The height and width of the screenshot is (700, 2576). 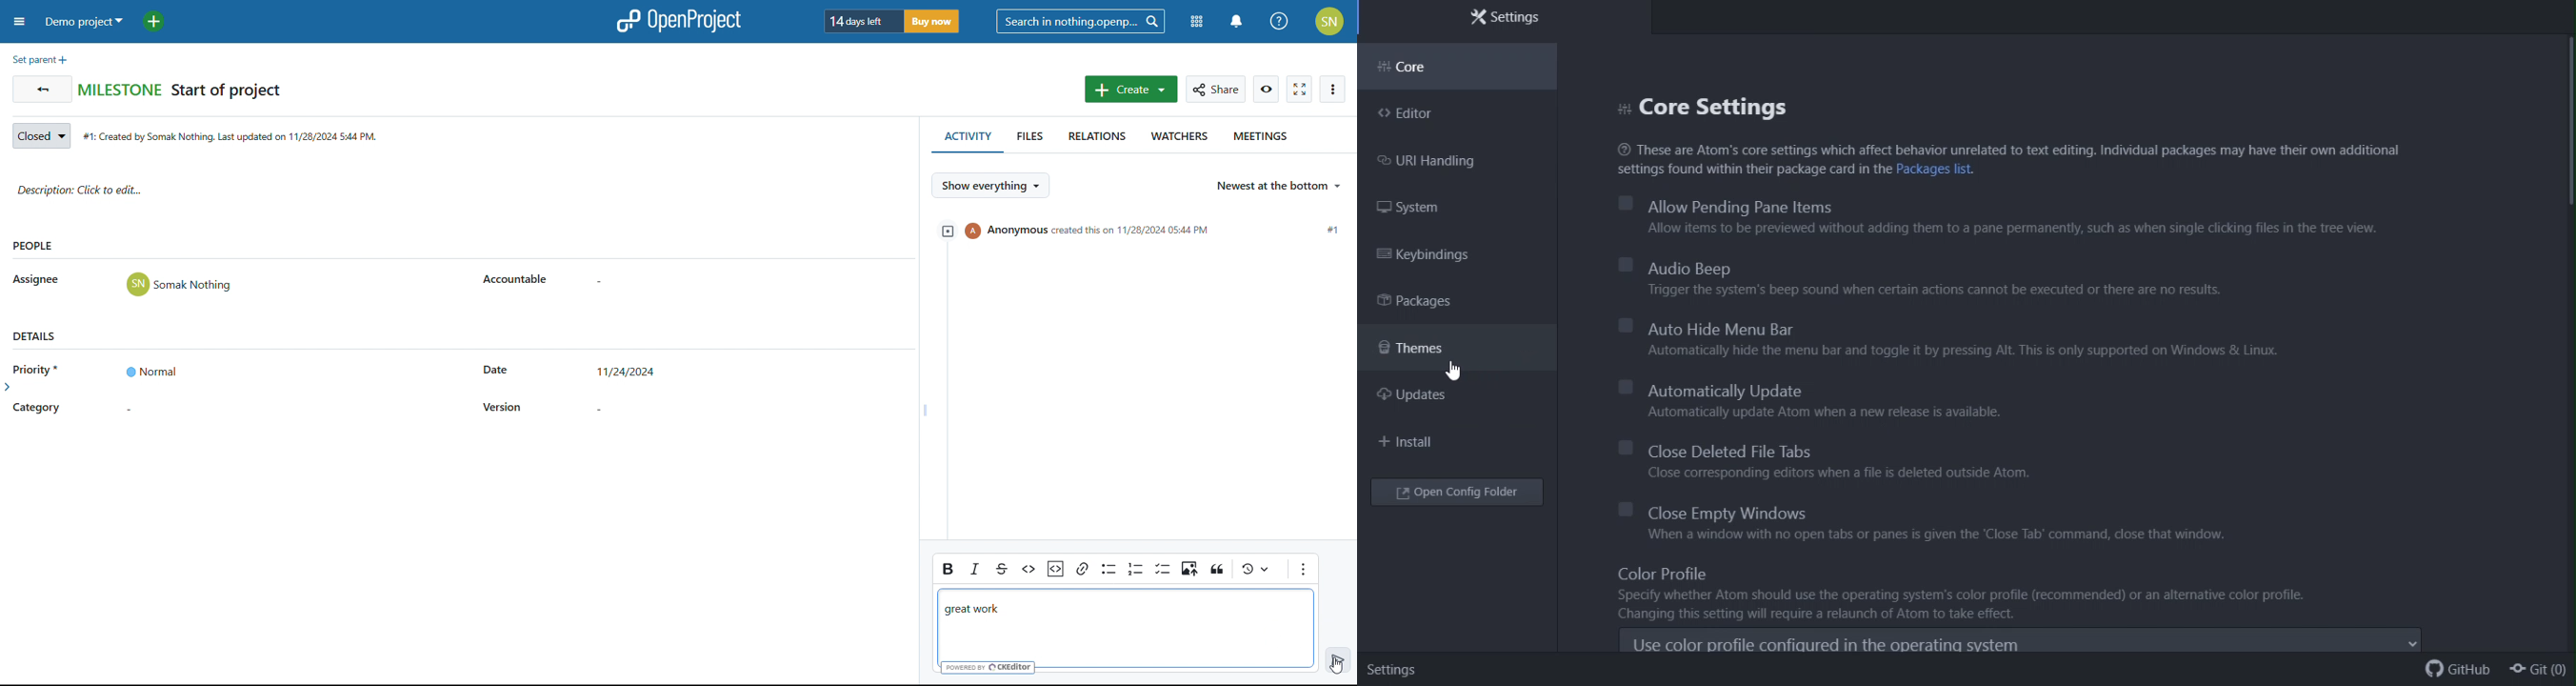 What do you see at coordinates (1935, 170) in the screenshot?
I see `hyperlink` at bounding box center [1935, 170].